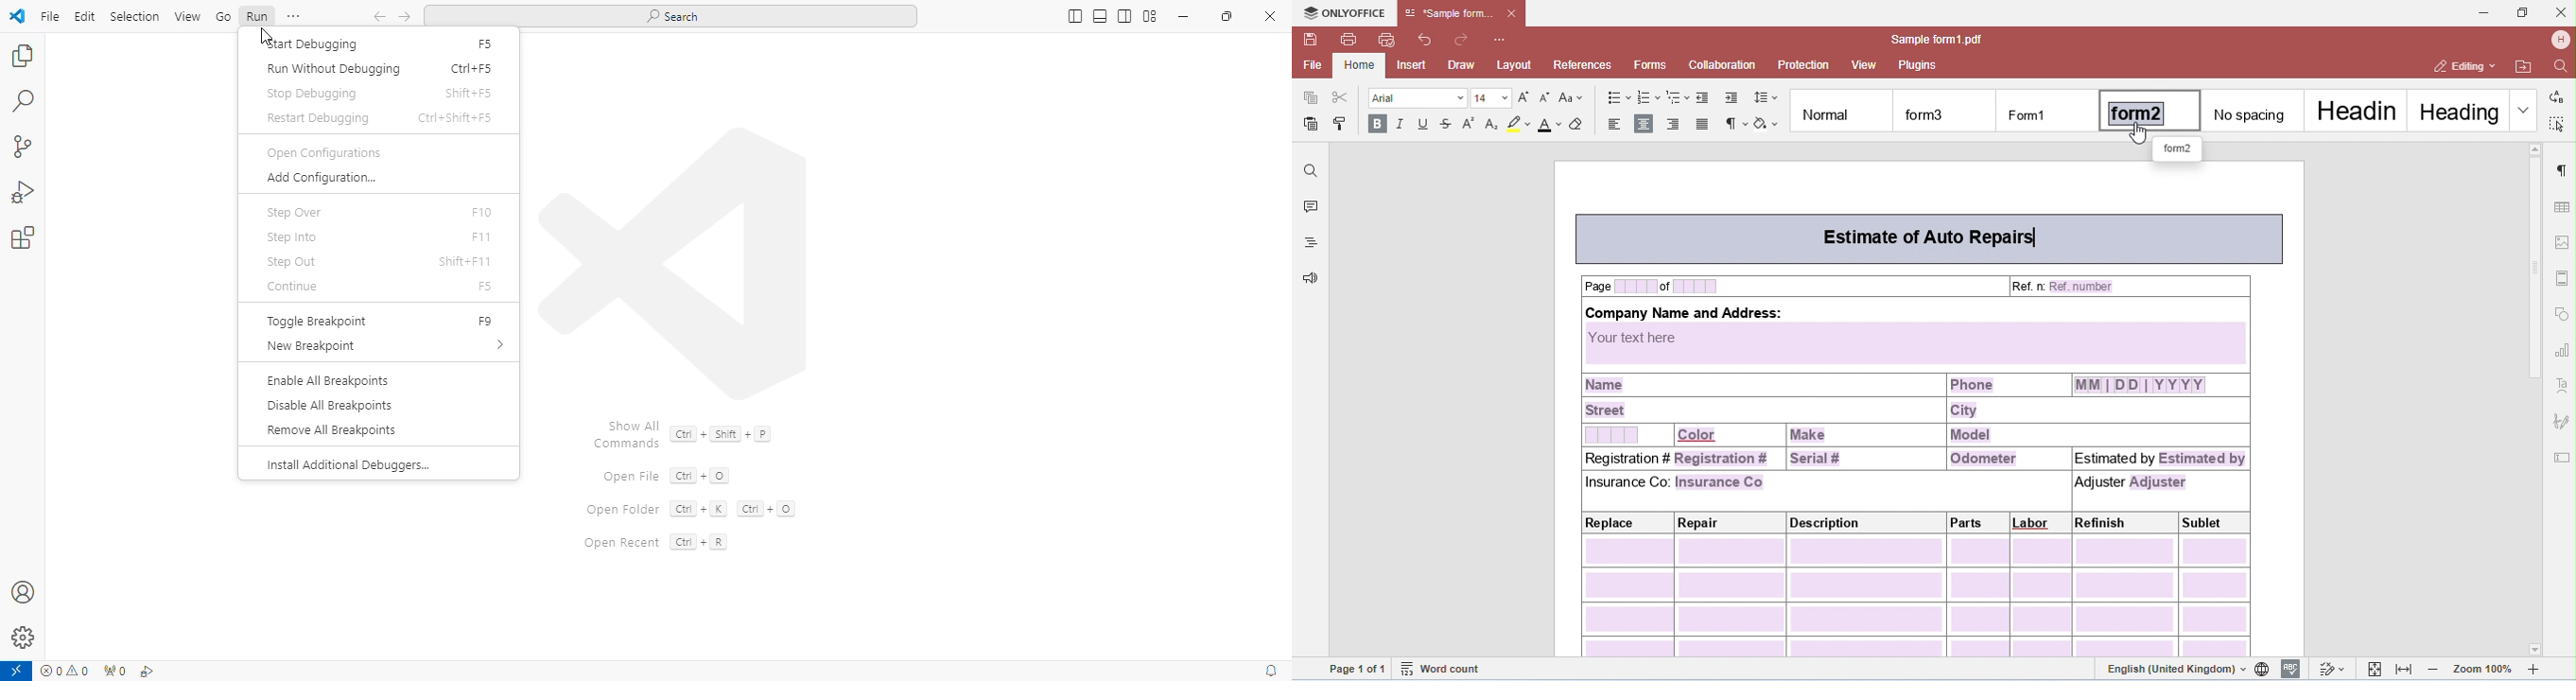 Image resolution: width=2576 pixels, height=700 pixels. Describe the element at coordinates (16, 672) in the screenshot. I see `open a remote window` at that location.